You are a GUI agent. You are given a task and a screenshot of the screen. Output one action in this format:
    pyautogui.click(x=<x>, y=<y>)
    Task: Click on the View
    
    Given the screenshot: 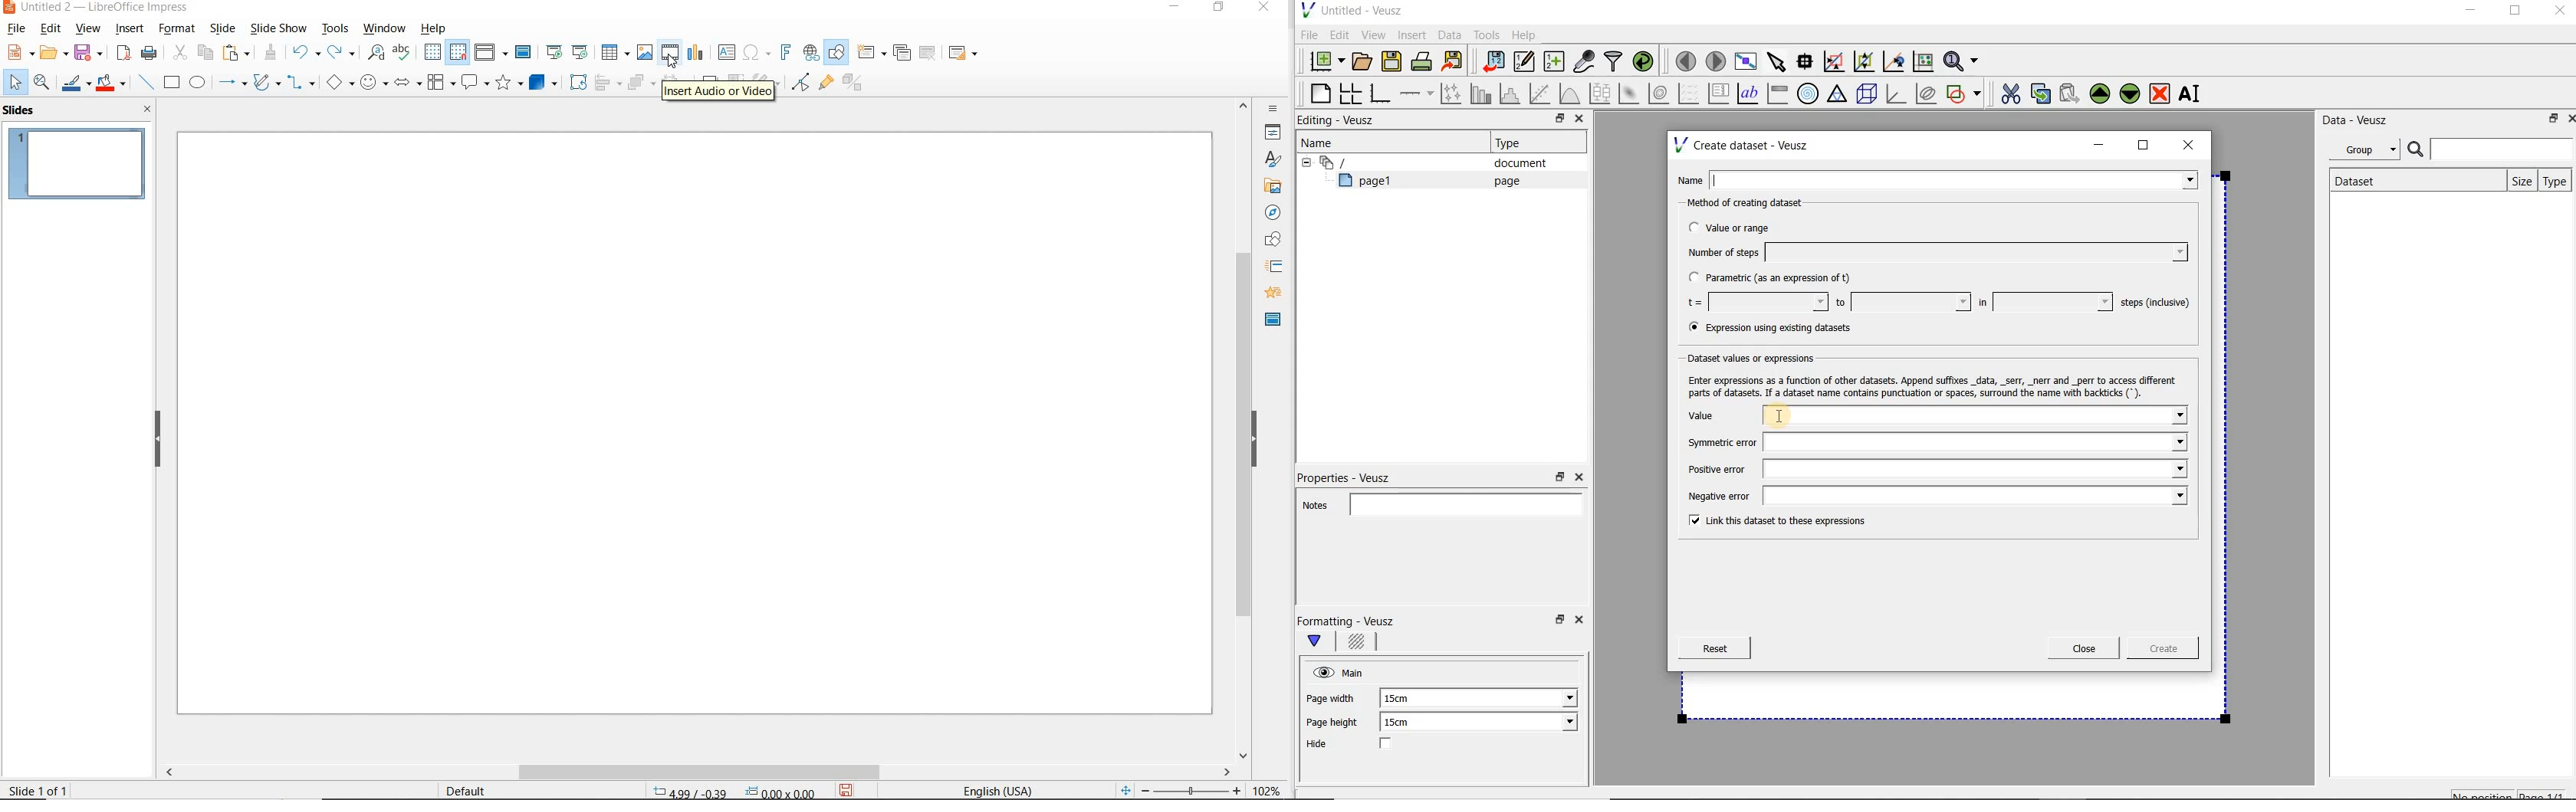 What is the action you would take?
    pyautogui.click(x=1373, y=33)
    